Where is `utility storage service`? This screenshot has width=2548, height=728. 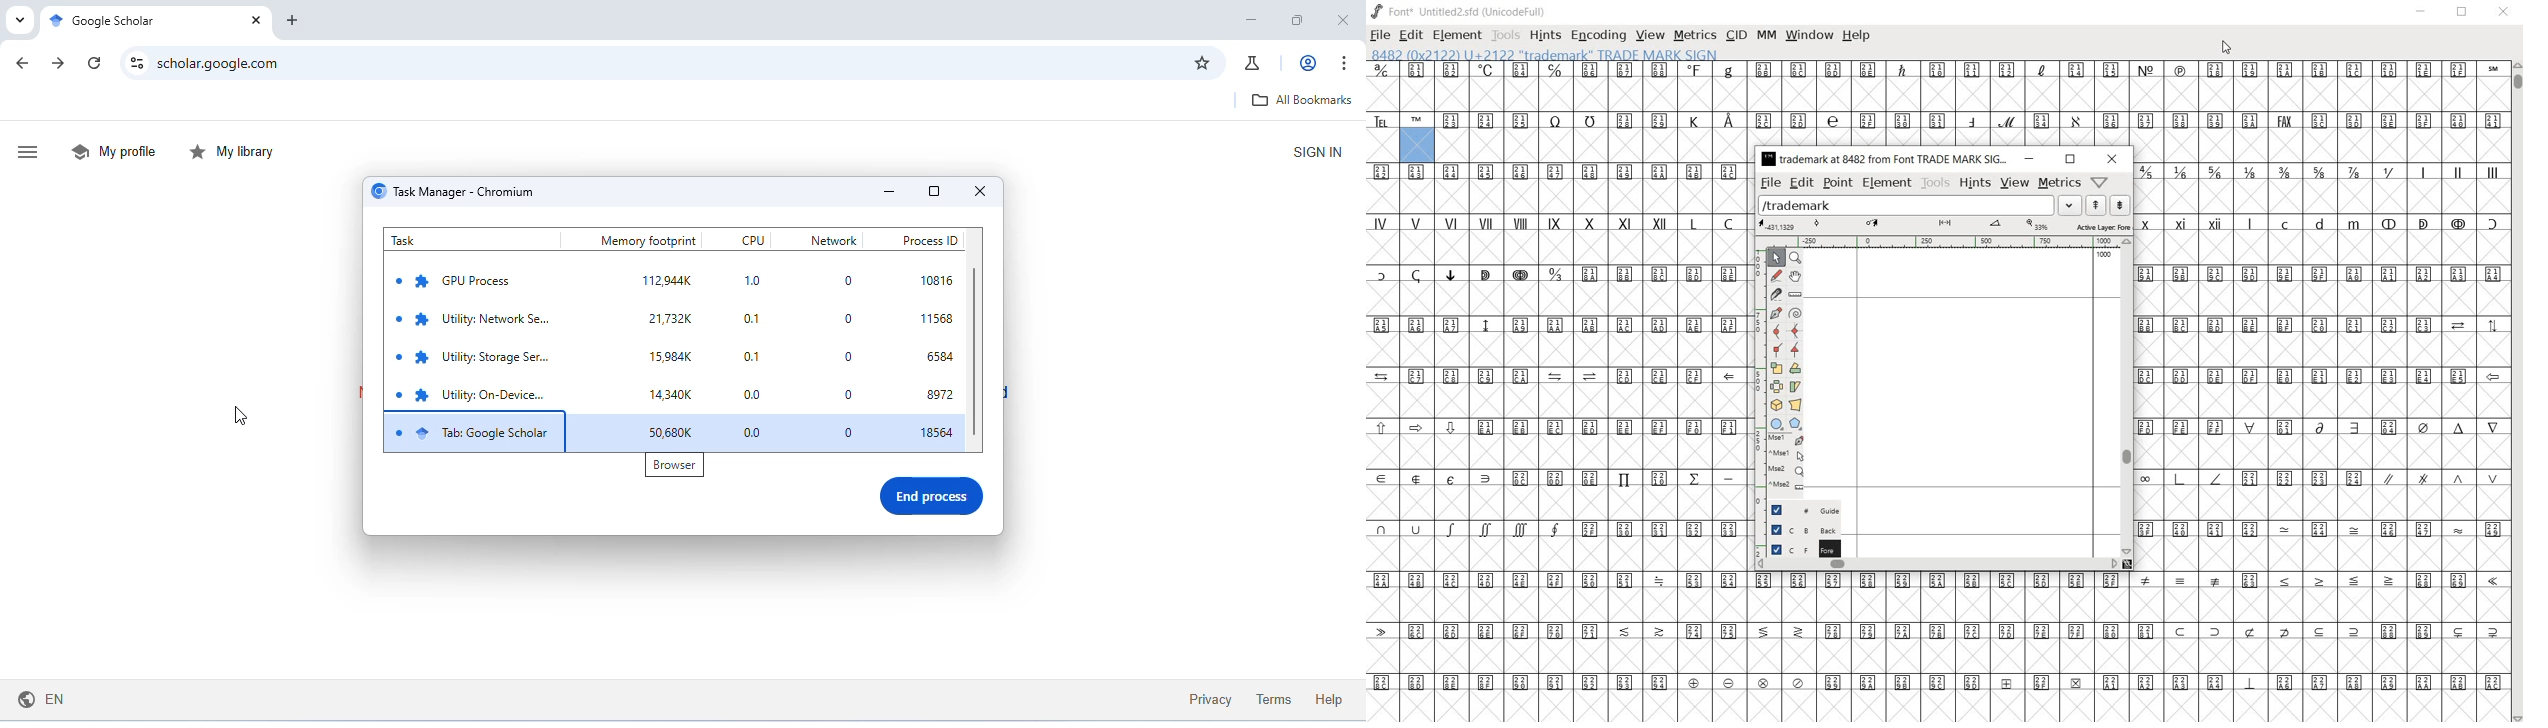
utility storage service is located at coordinates (482, 358).